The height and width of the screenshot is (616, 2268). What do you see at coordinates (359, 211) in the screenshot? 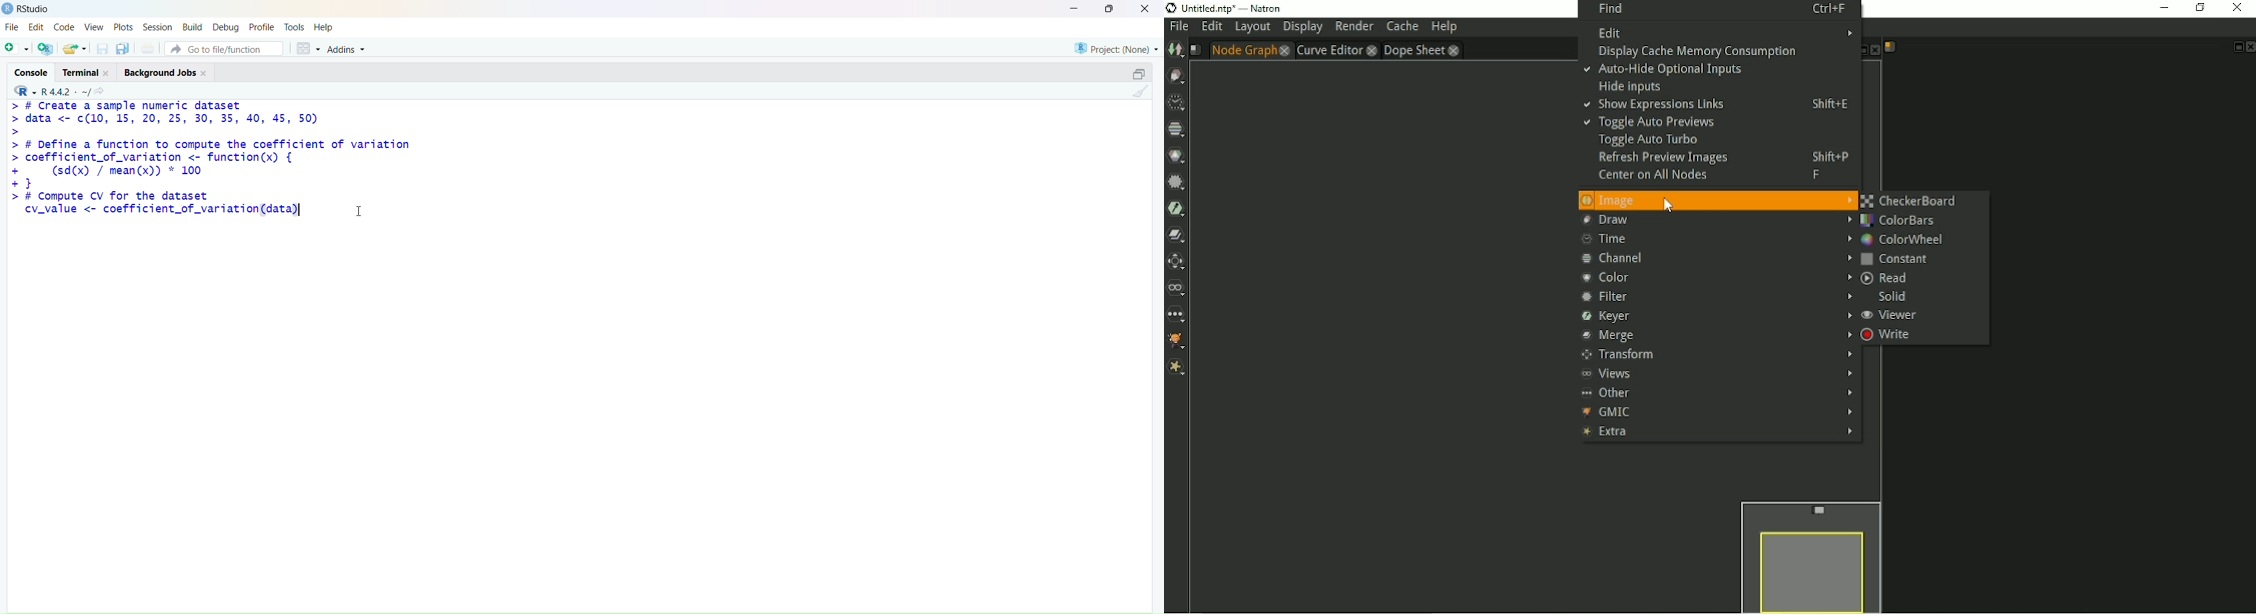
I see `cursor` at bounding box center [359, 211].